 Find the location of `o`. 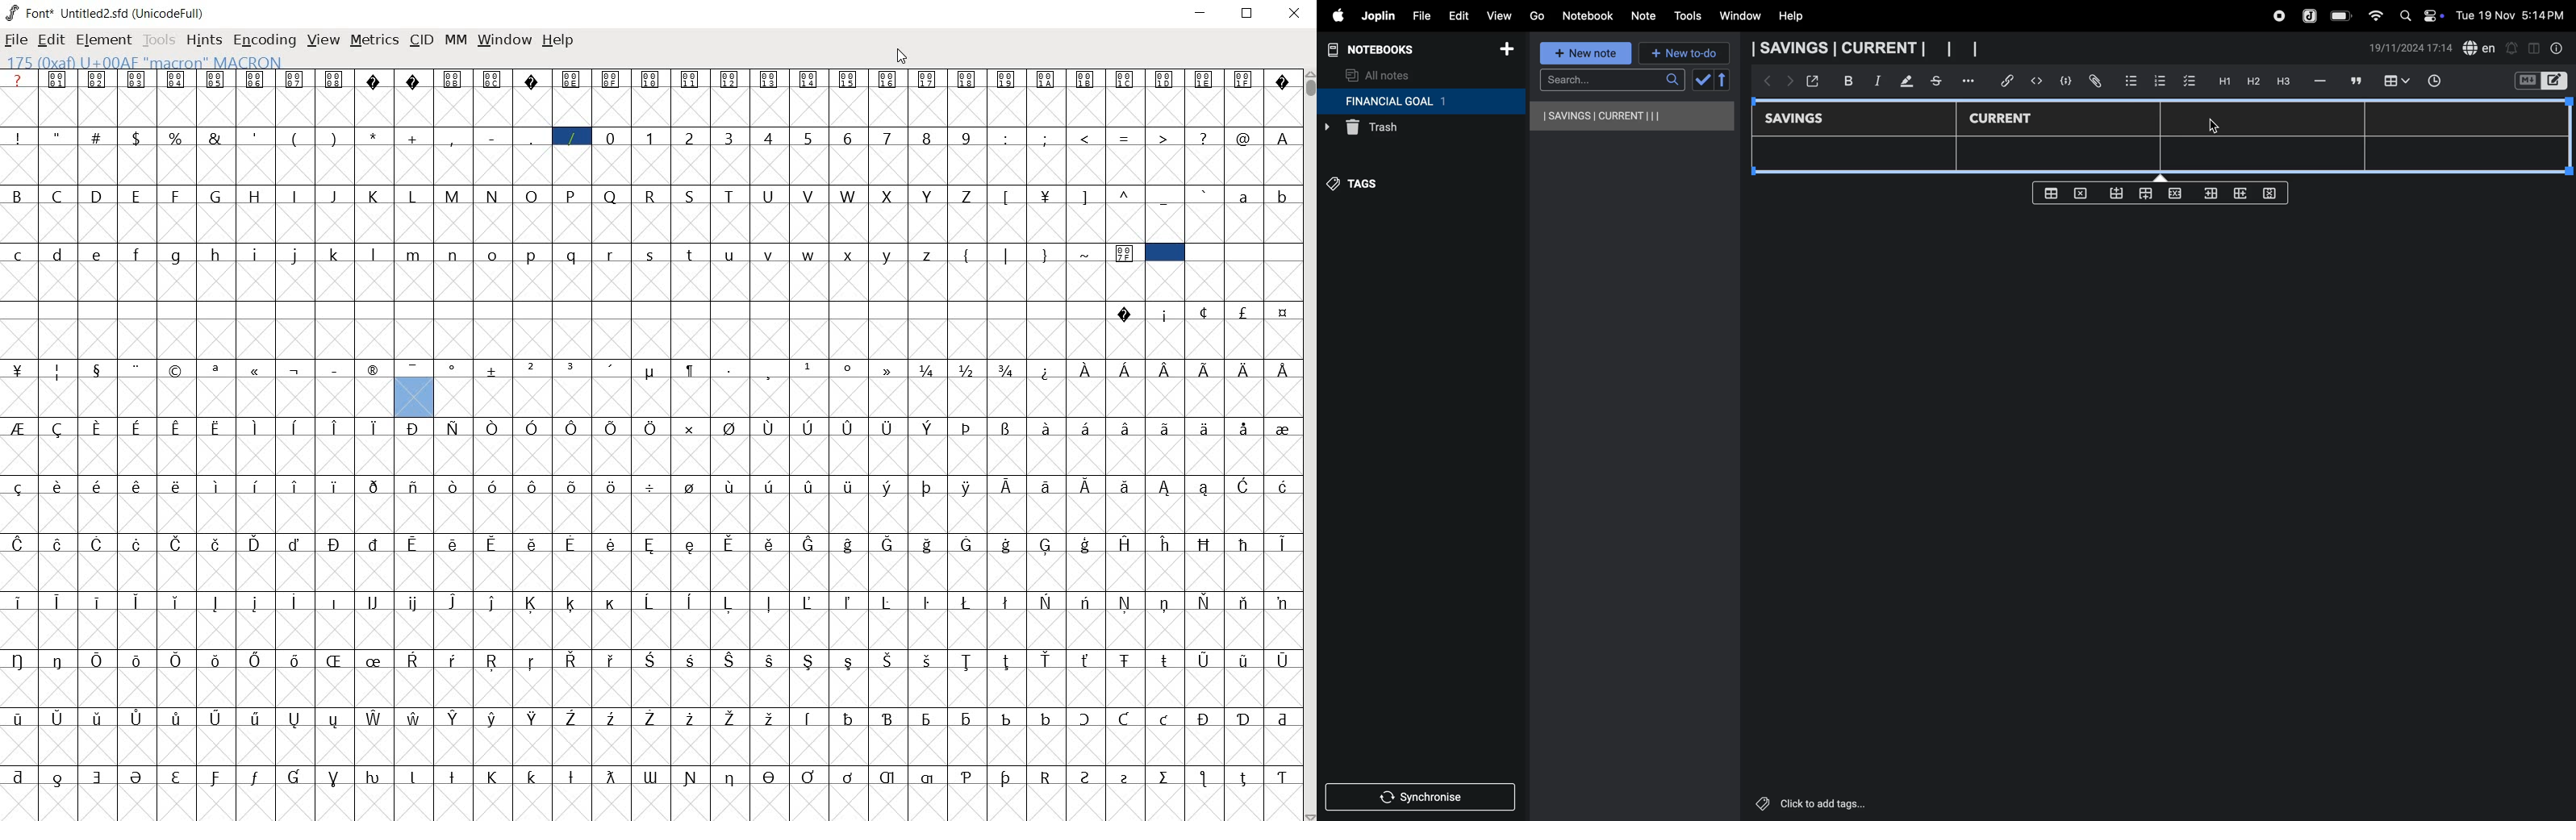

o is located at coordinates (493, 254).